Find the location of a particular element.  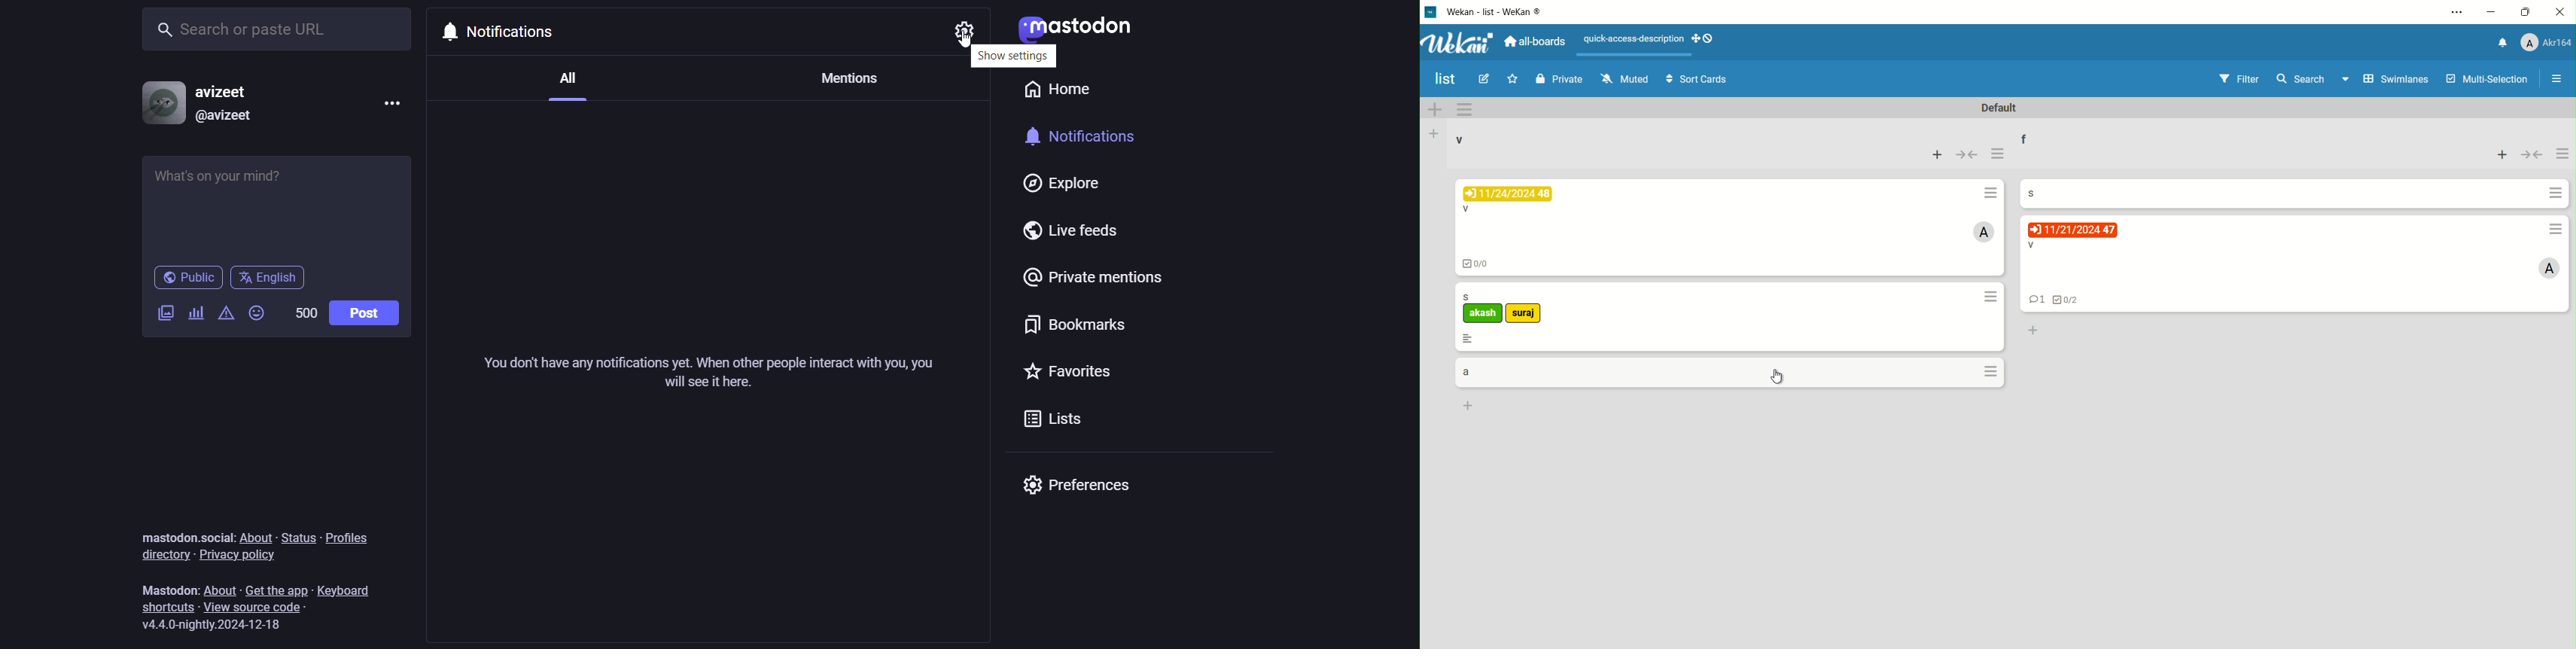

list actions is located at coordinates (2563, 154).